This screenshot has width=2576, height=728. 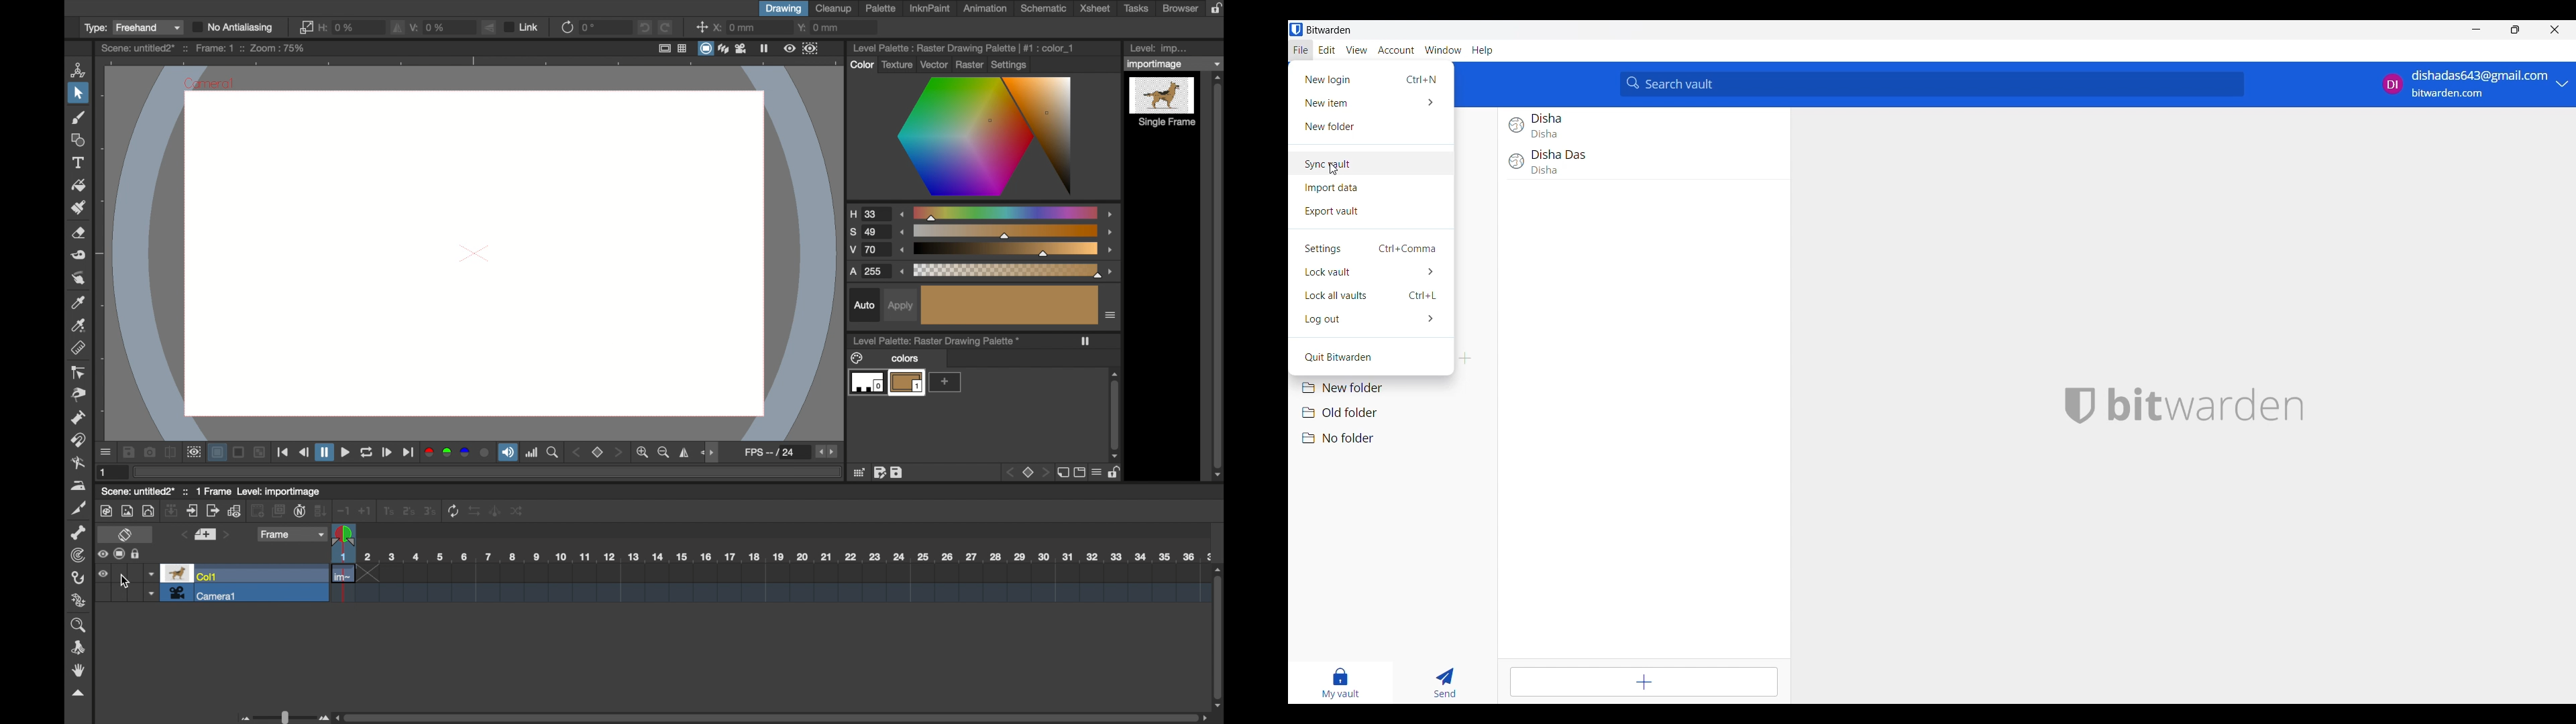 I want to click on Search vault, so click(x=1933, y=85).